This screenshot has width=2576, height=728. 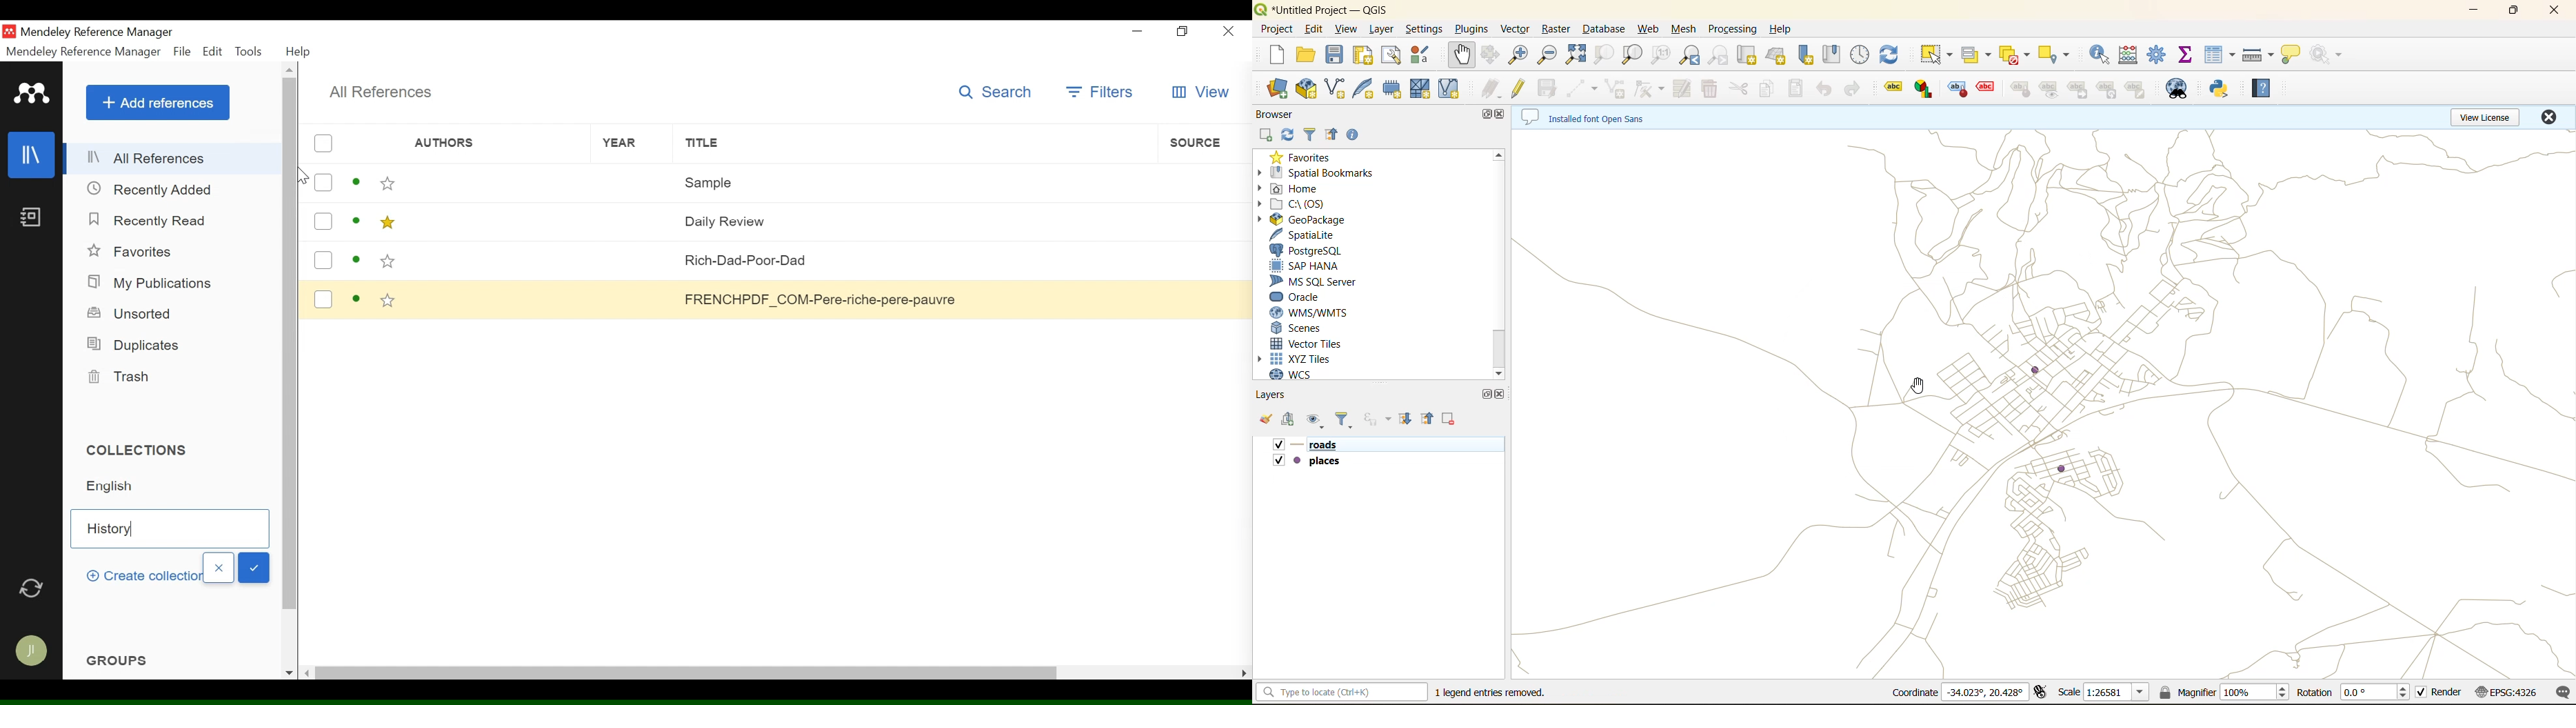 I want to click on Cursor, so click(x=301, y=176).